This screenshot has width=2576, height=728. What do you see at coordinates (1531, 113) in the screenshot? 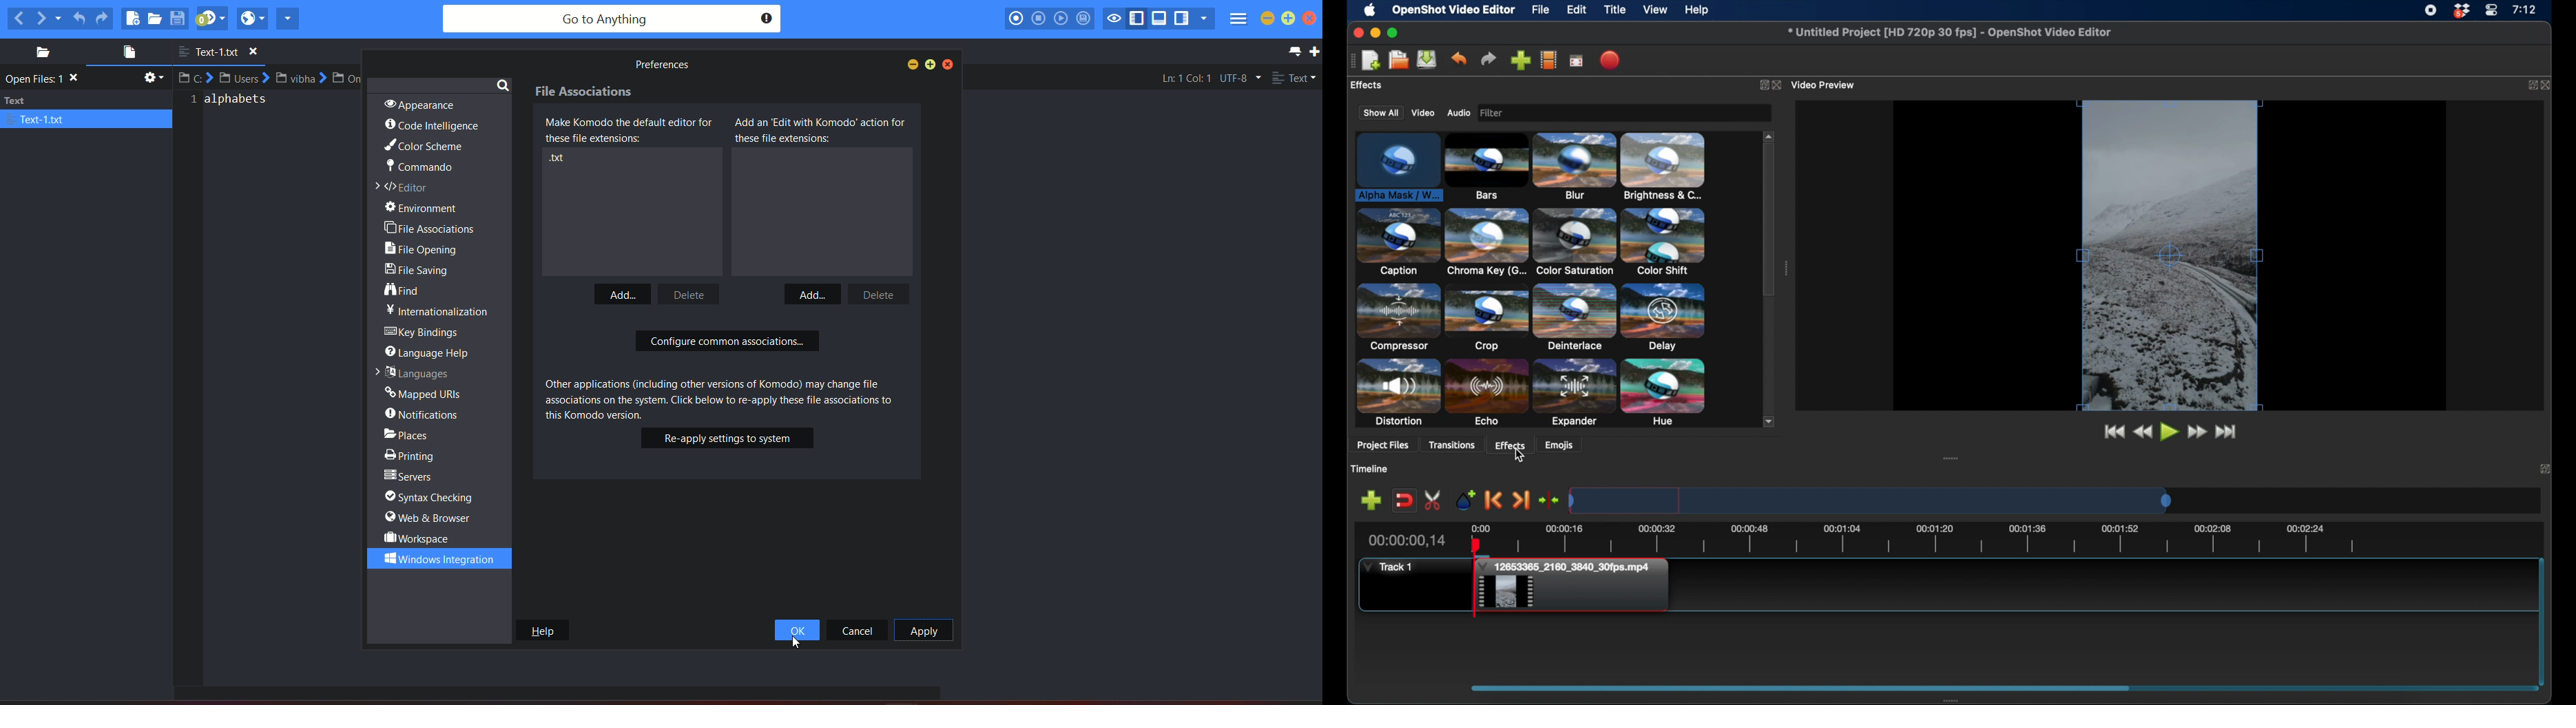
I see `filter` at bounding box center [1531, 113].